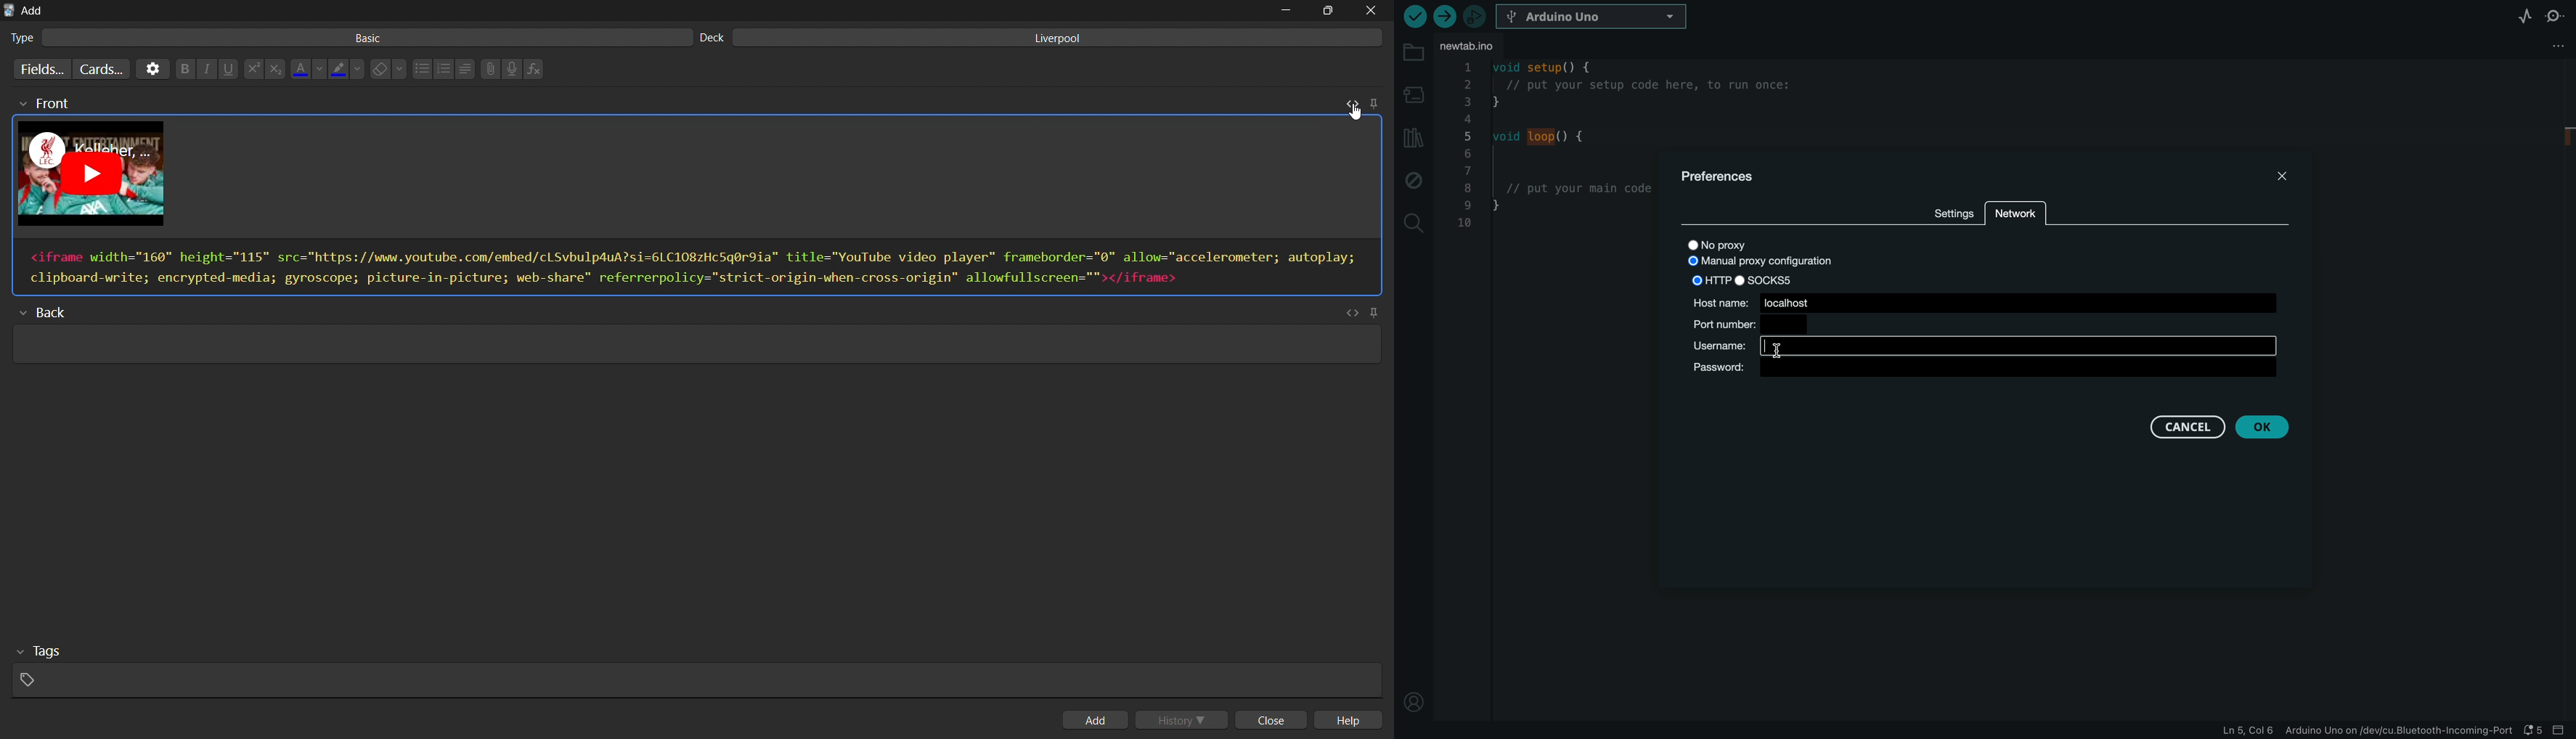  I want to click on front , so click(43, 104).